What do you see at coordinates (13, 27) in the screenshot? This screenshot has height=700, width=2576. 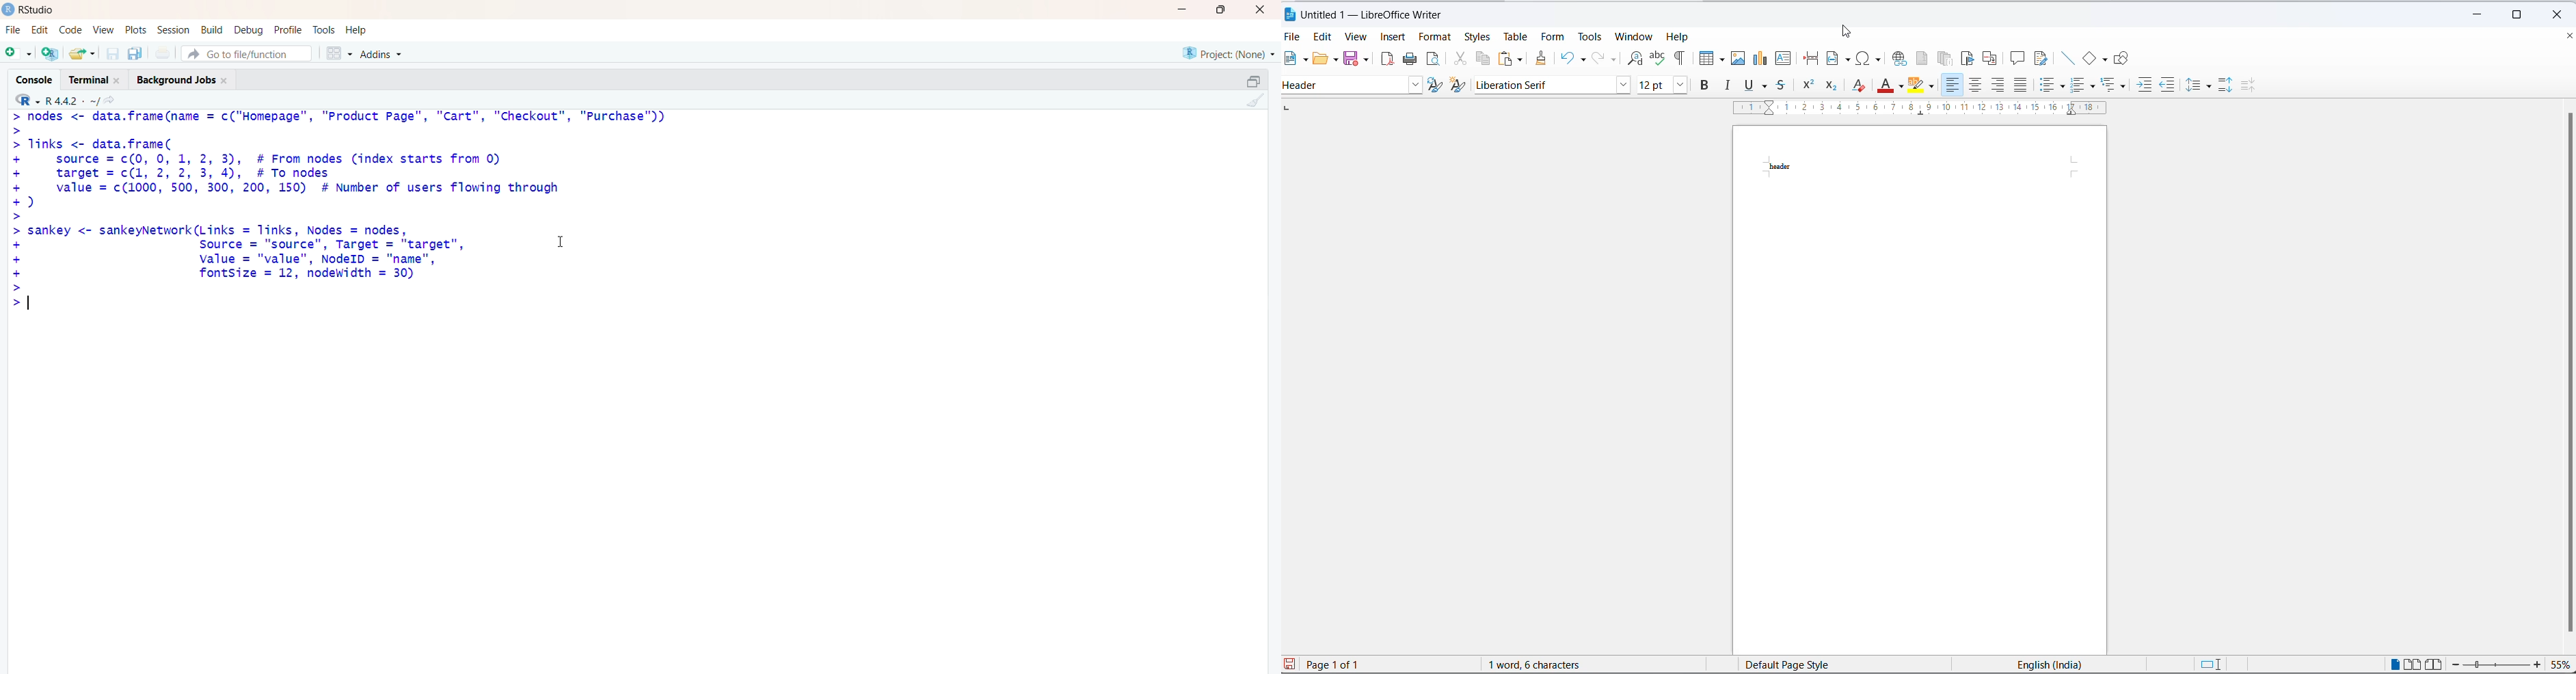 I see `file` at bounding box center [13, 27].